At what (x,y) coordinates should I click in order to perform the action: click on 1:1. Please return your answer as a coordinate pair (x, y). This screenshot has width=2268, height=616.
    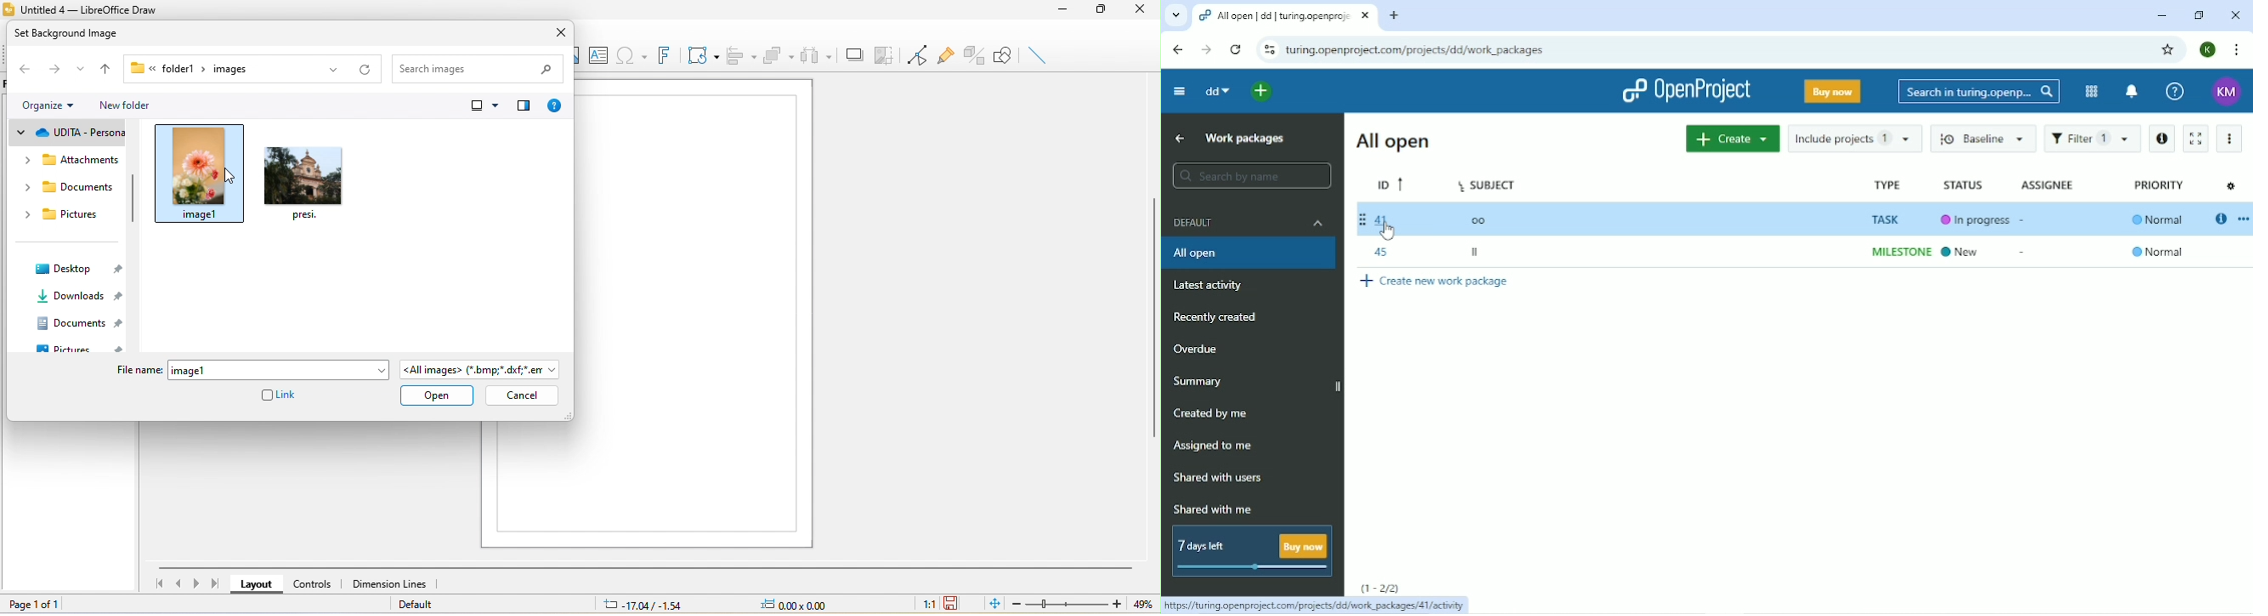
    Looking at the image, I should click on (918, 605).